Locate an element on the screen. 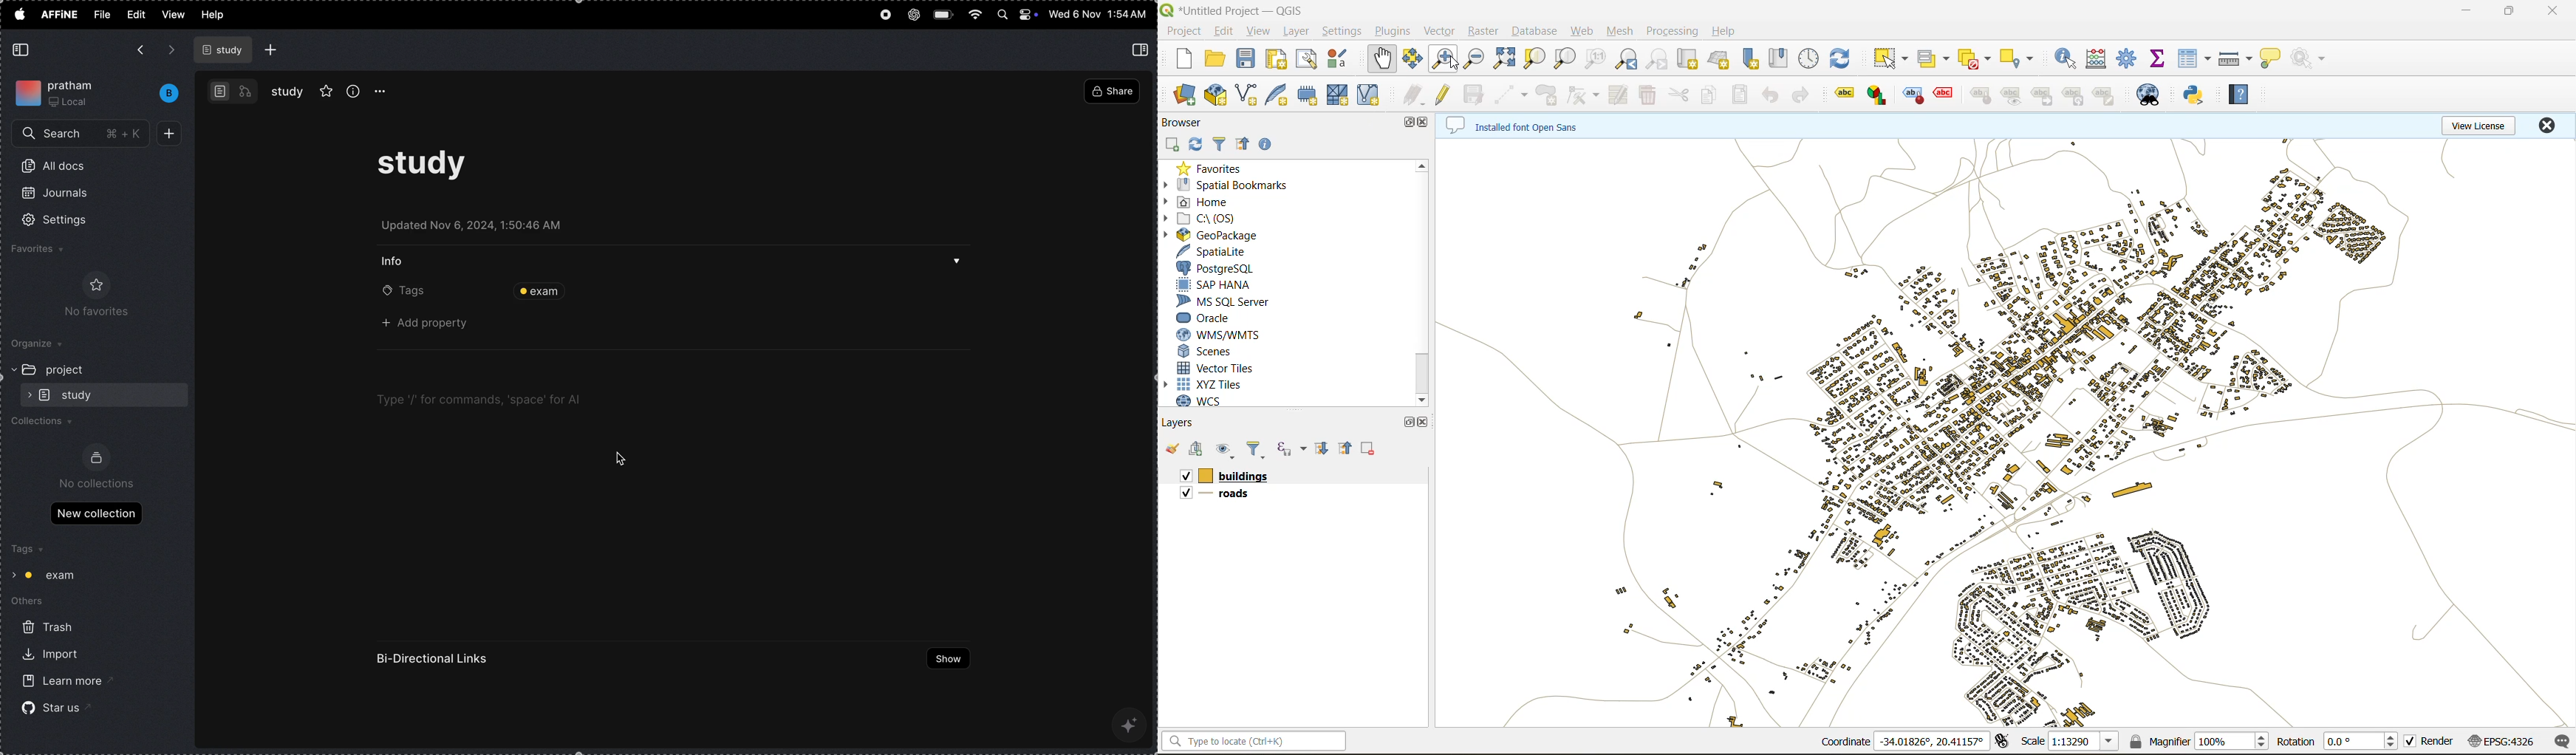  show spatial bookmark is located at coordinates (1781, 58).